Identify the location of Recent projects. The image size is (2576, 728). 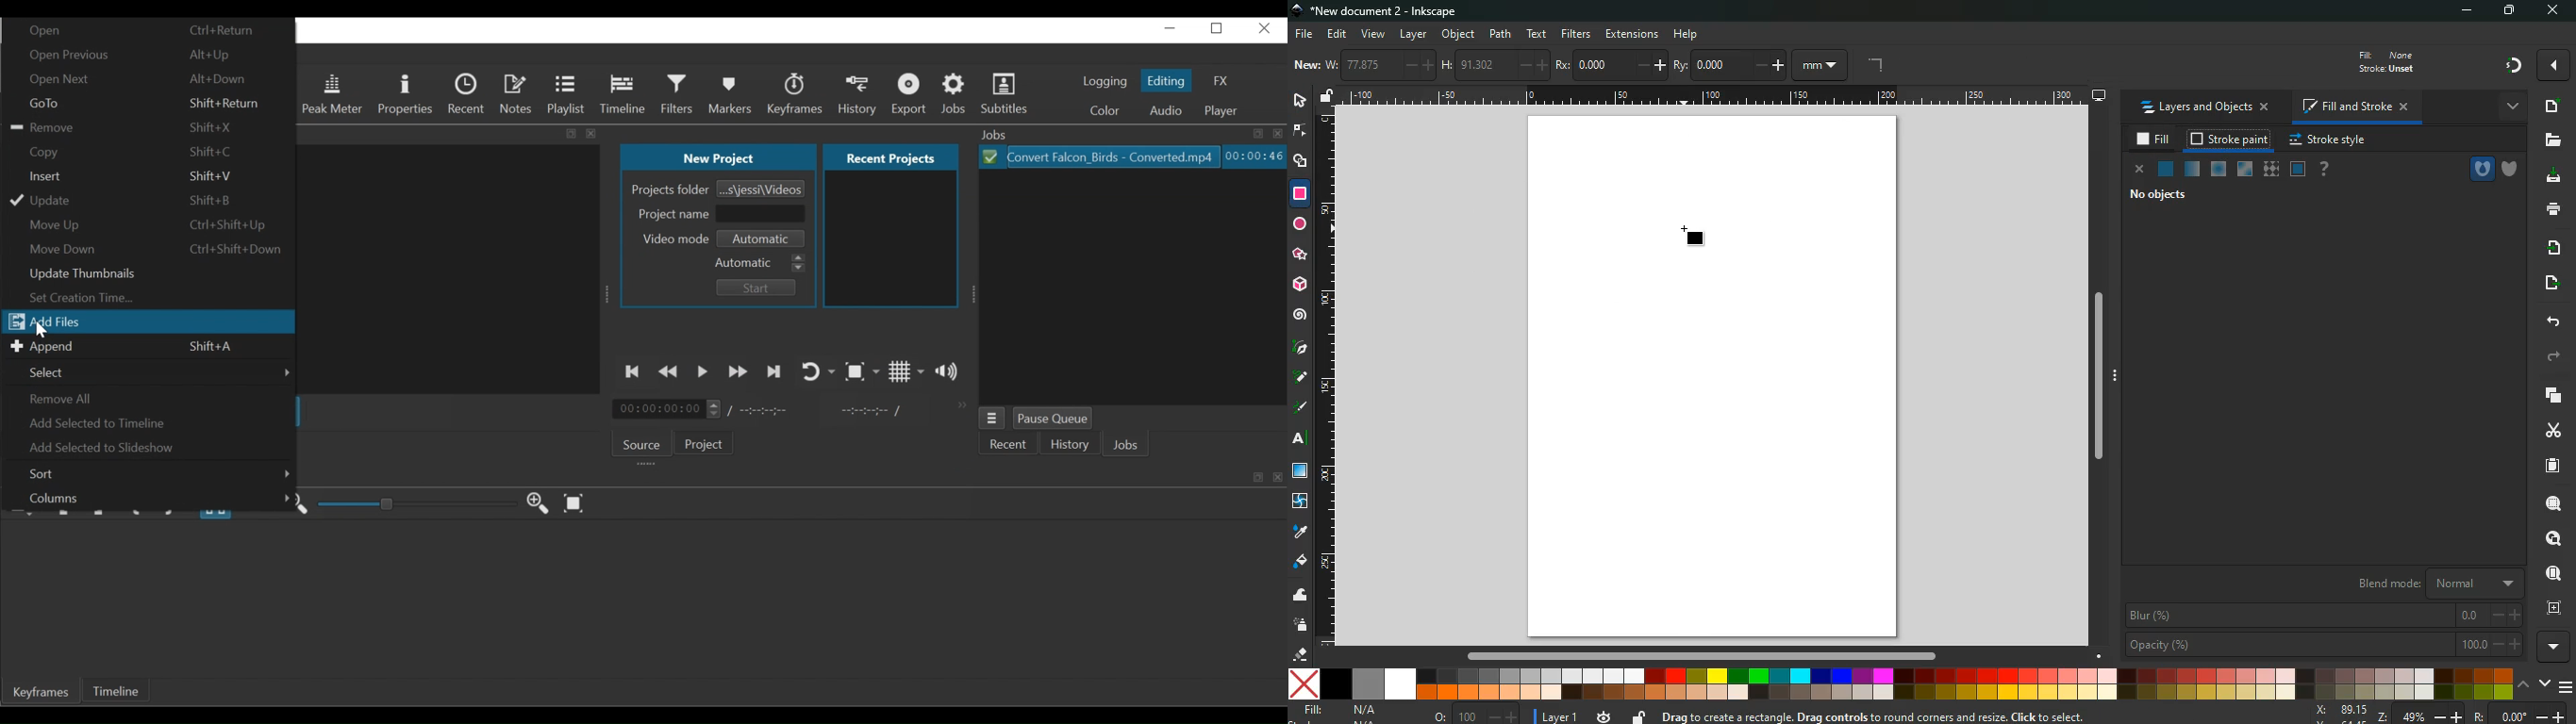
(891, 241).